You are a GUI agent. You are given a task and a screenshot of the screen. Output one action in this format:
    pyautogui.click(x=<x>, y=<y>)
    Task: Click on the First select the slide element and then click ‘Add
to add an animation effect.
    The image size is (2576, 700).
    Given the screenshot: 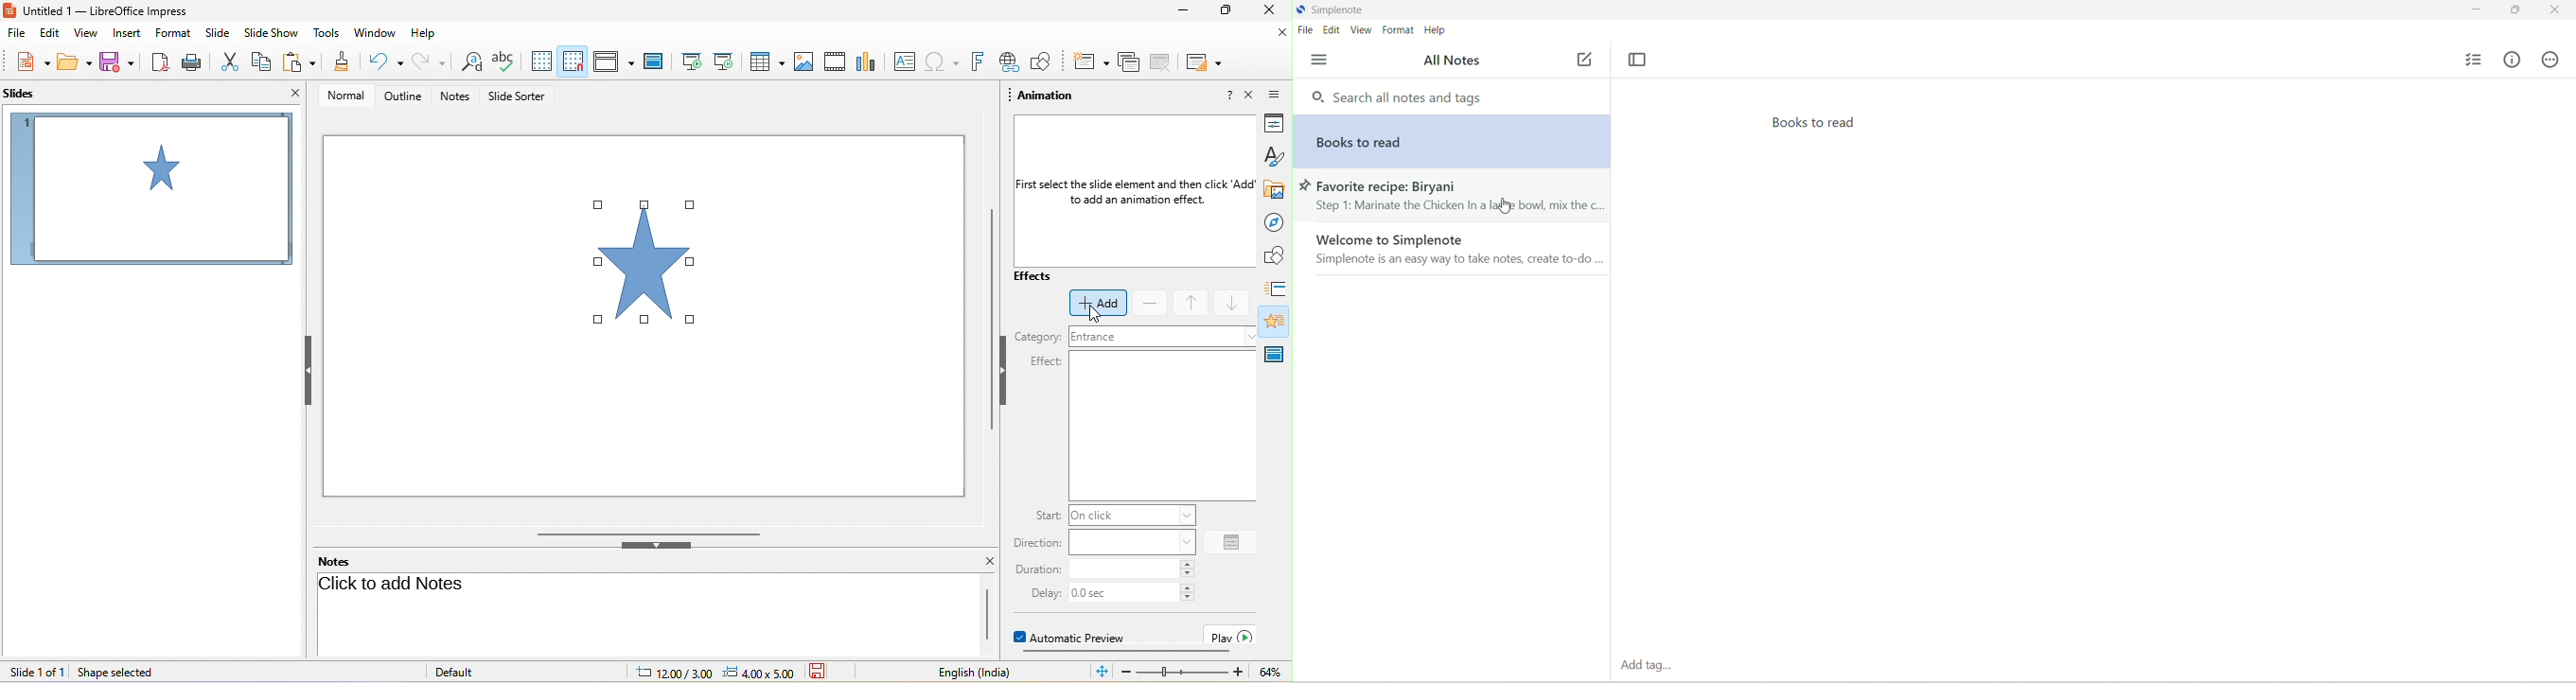 What is the action you would take?
    pyautogui.click(x=1134, y=190)
    